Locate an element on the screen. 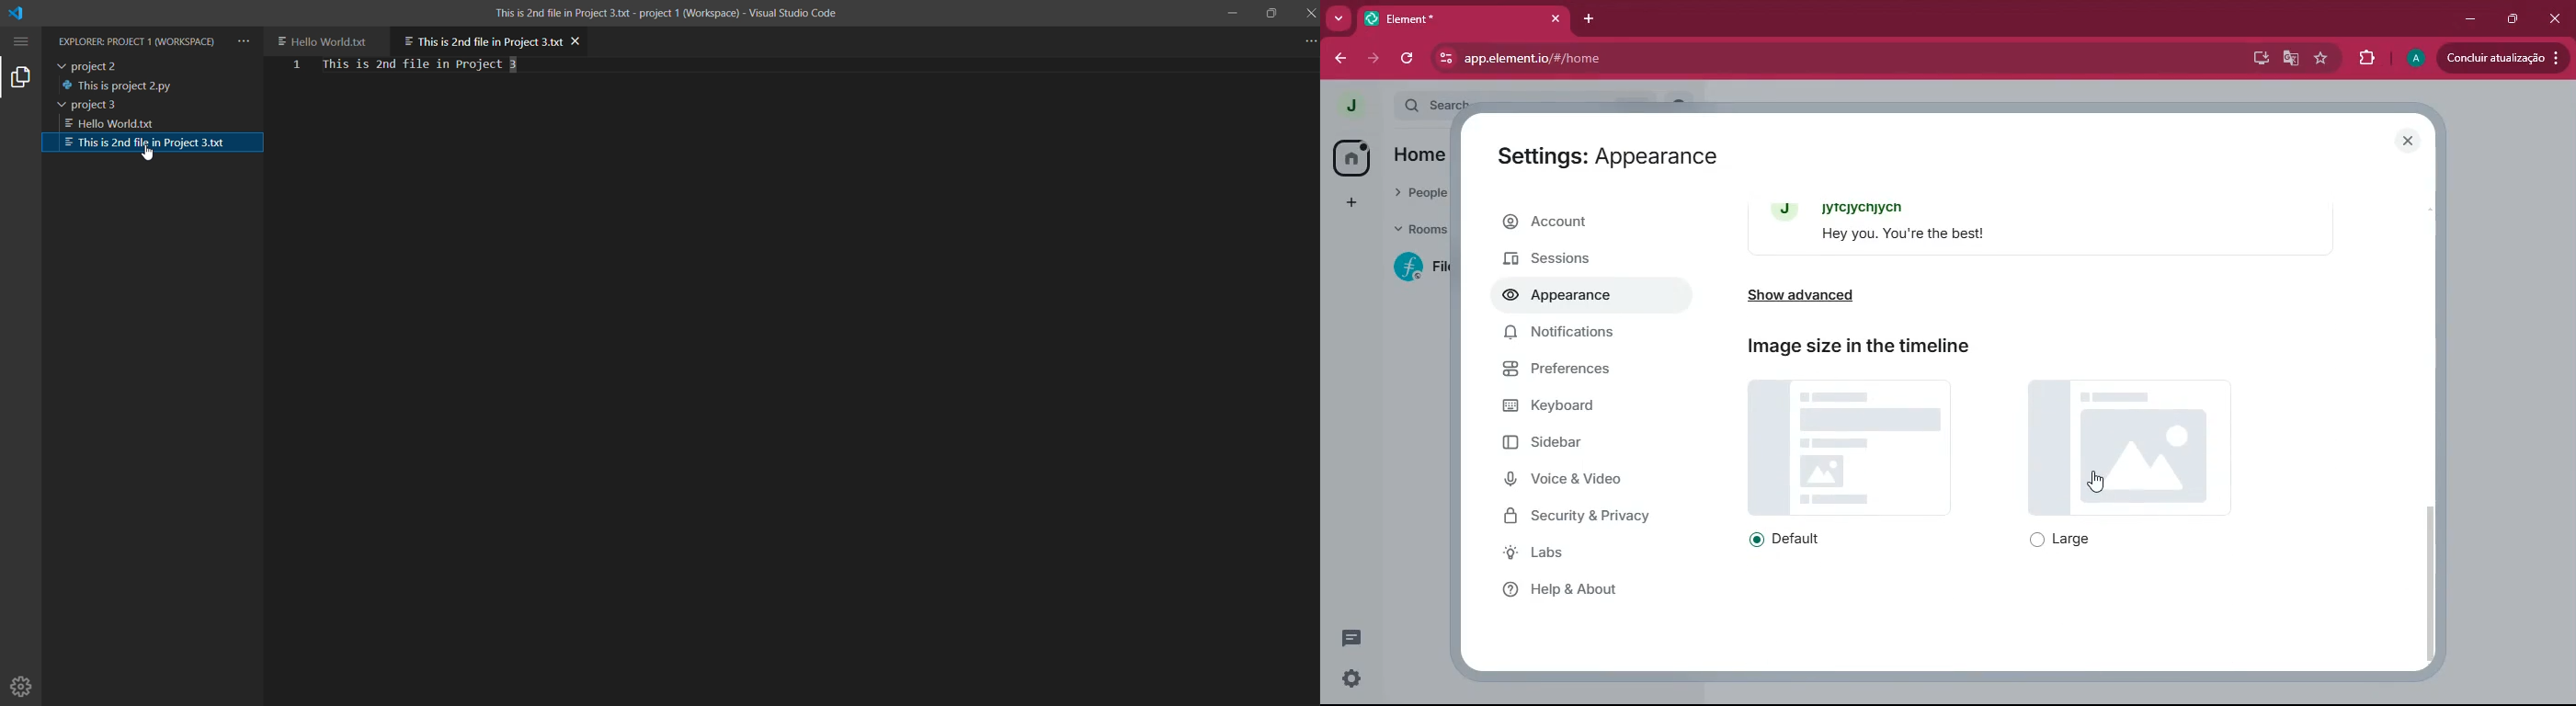 This screenshot has height=728, width=2576. refresh is located at coordinates (1408, 58).